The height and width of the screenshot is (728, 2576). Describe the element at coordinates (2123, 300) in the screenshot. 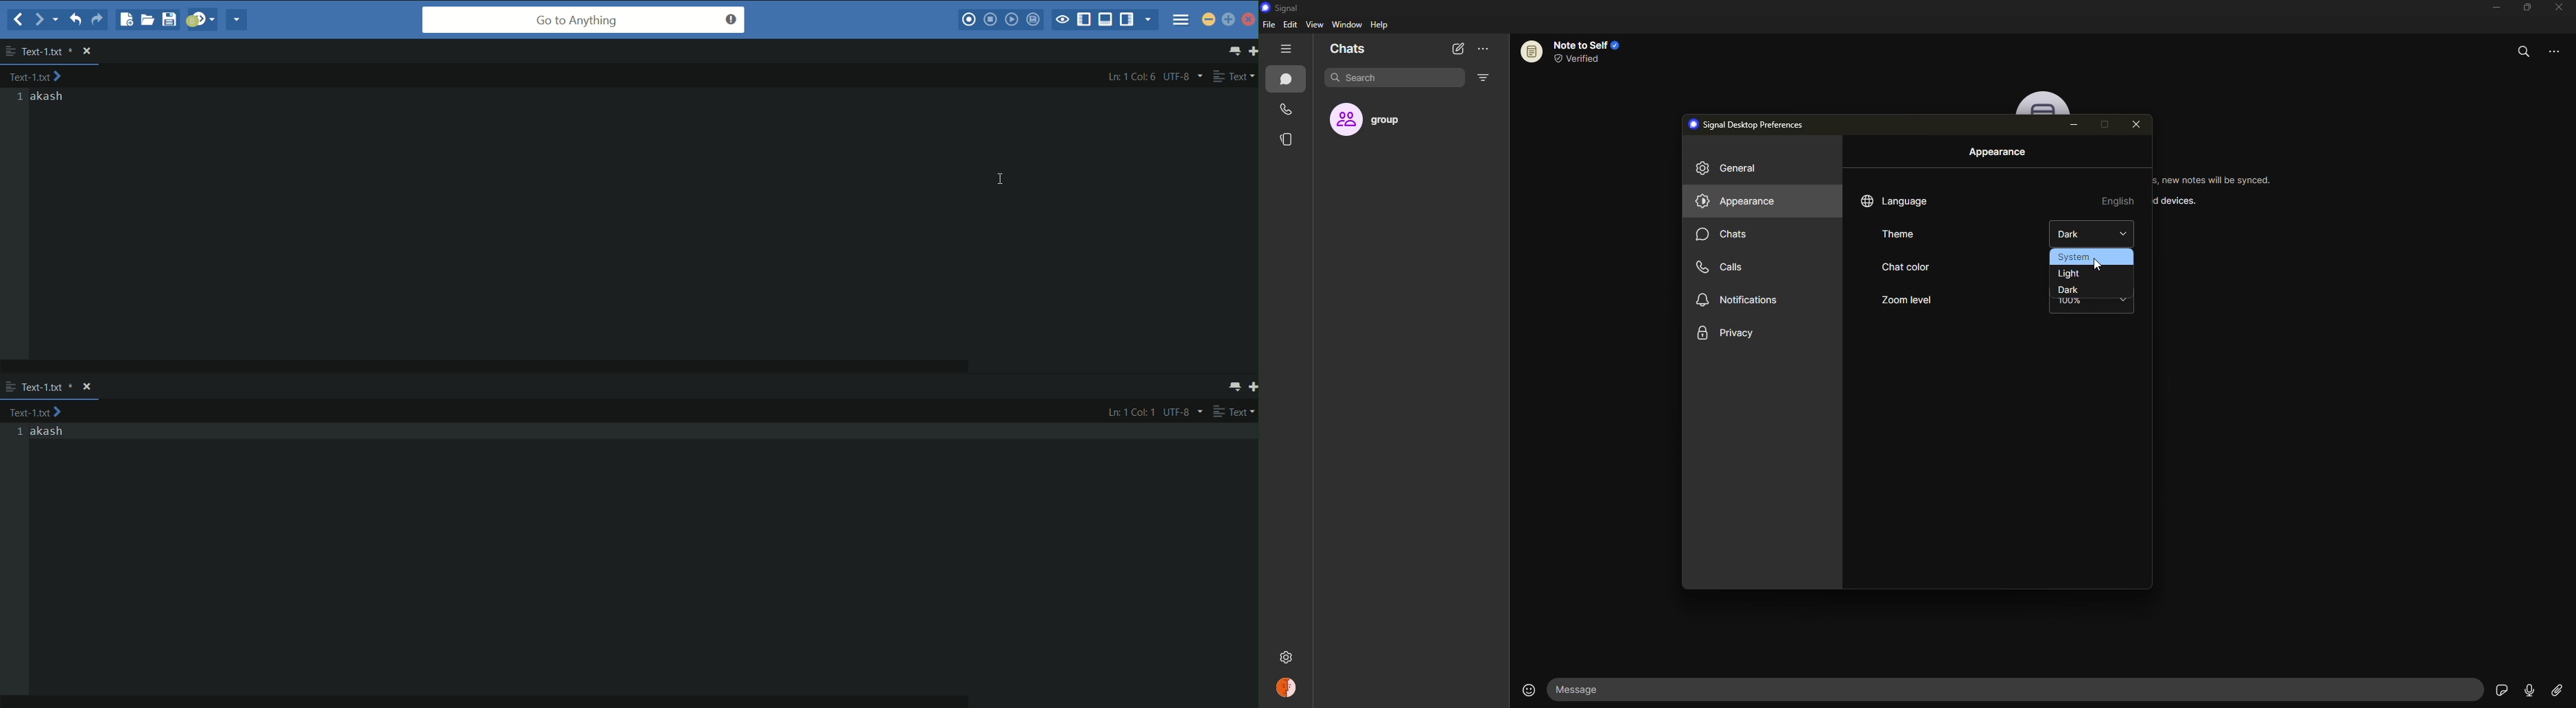

I see `drop down` at that location.